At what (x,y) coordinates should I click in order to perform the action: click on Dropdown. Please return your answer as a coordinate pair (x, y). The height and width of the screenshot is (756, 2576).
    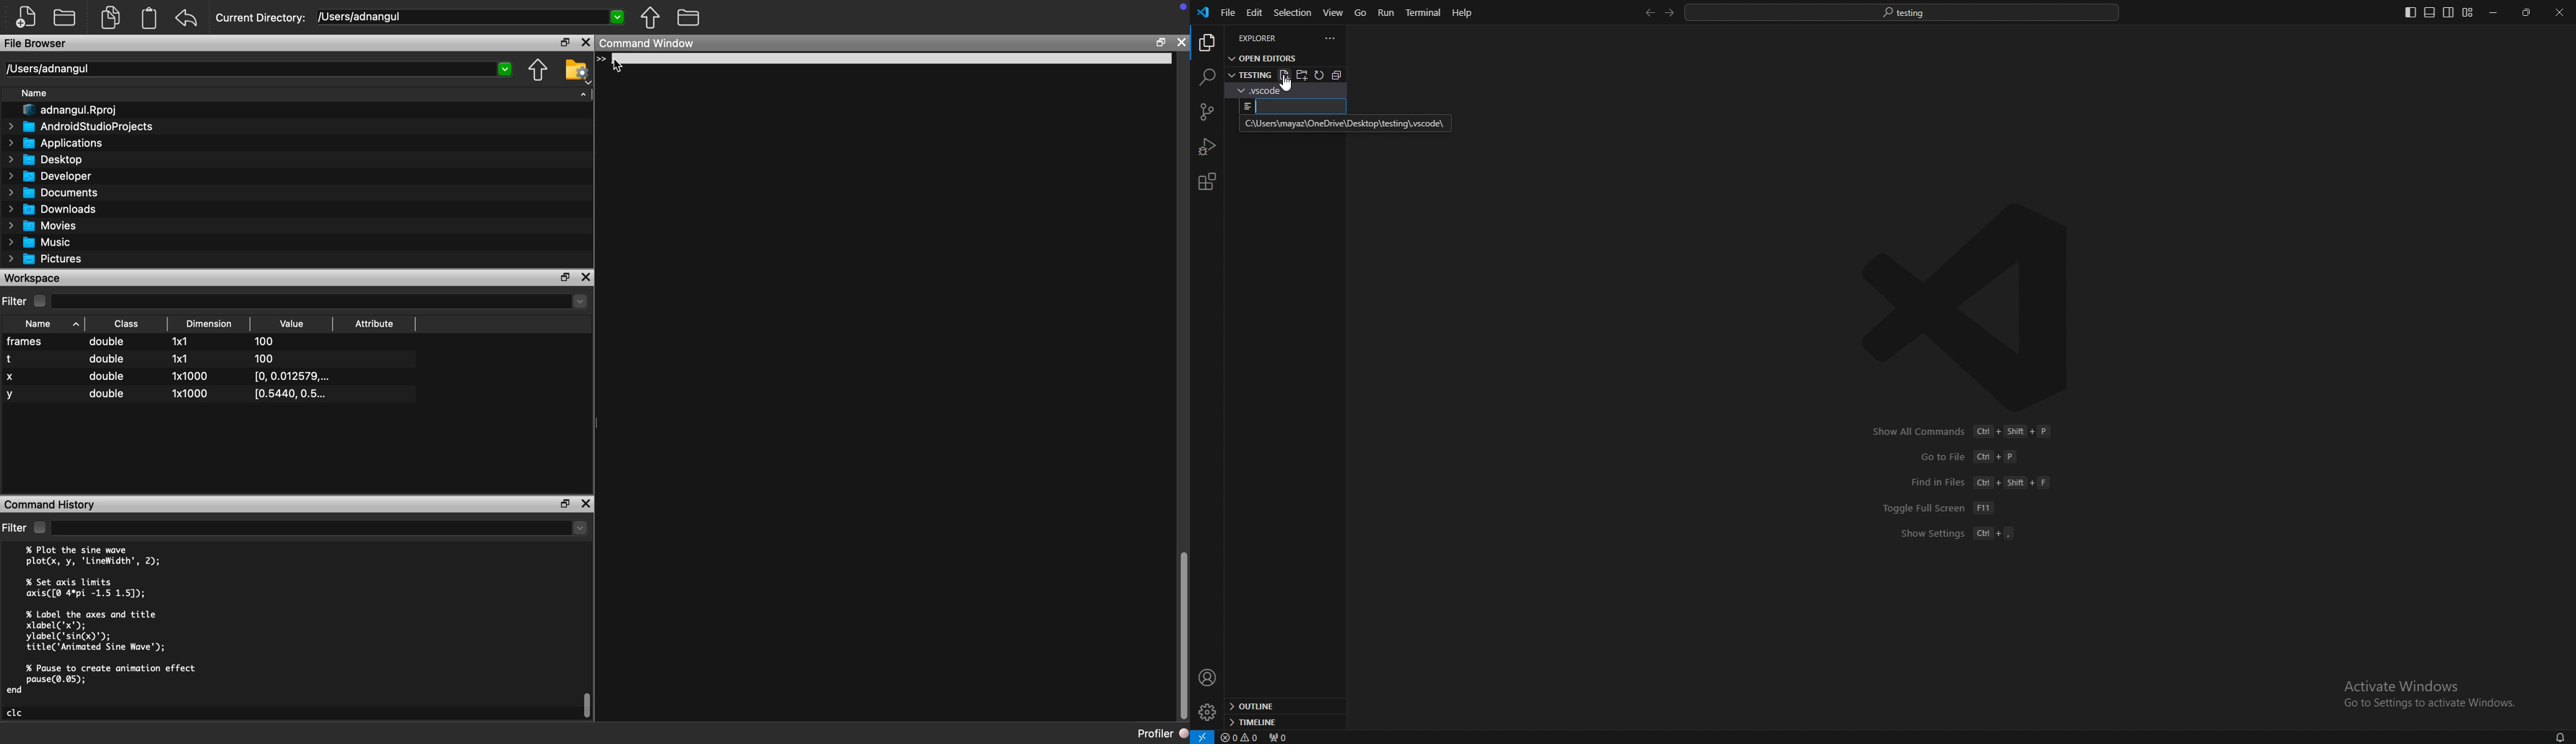
    Looking at the image, I should click on (319, 529).